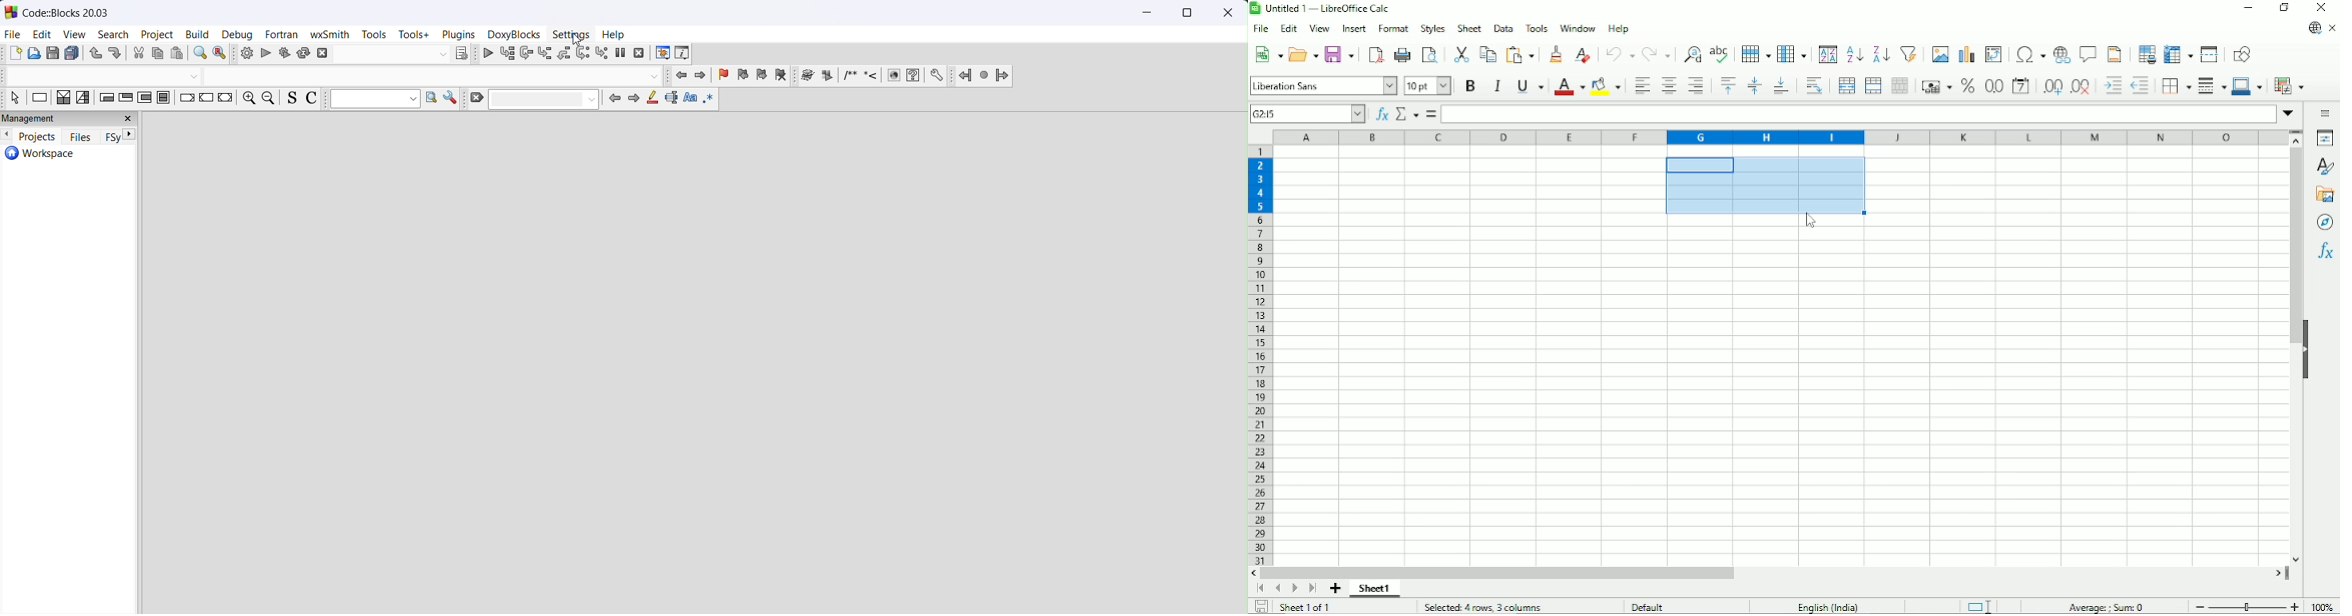 This screenshot has height=616, width=2352. What do you see at coordinates (1811, 222) in the screenshot?
I see `Cursor` at bounding box center [1811, 222].